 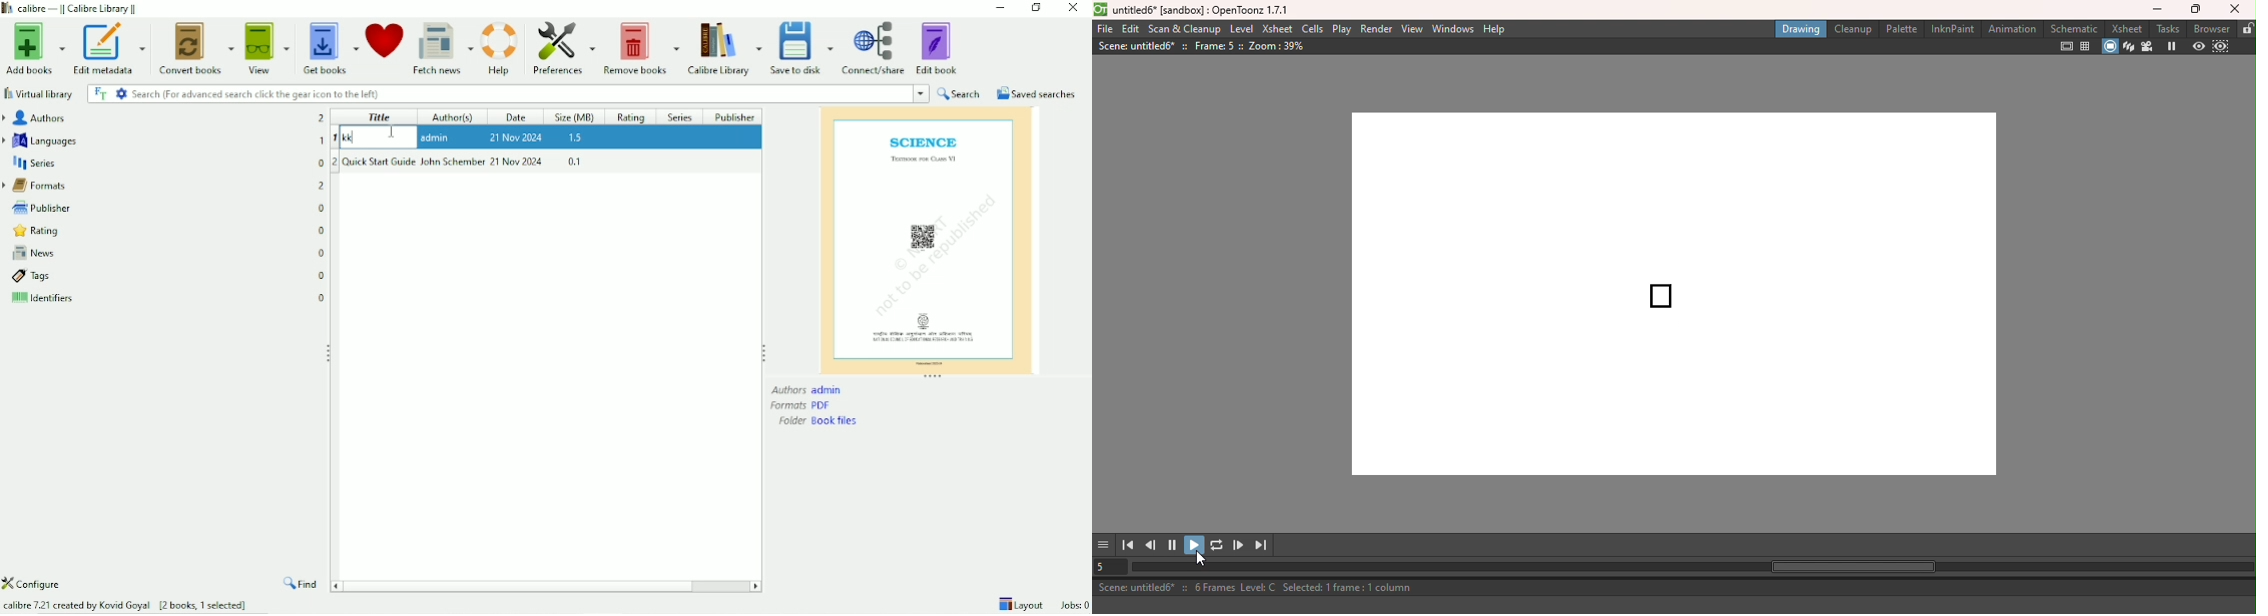 I want to click on Help, so click(x=500, y=48).